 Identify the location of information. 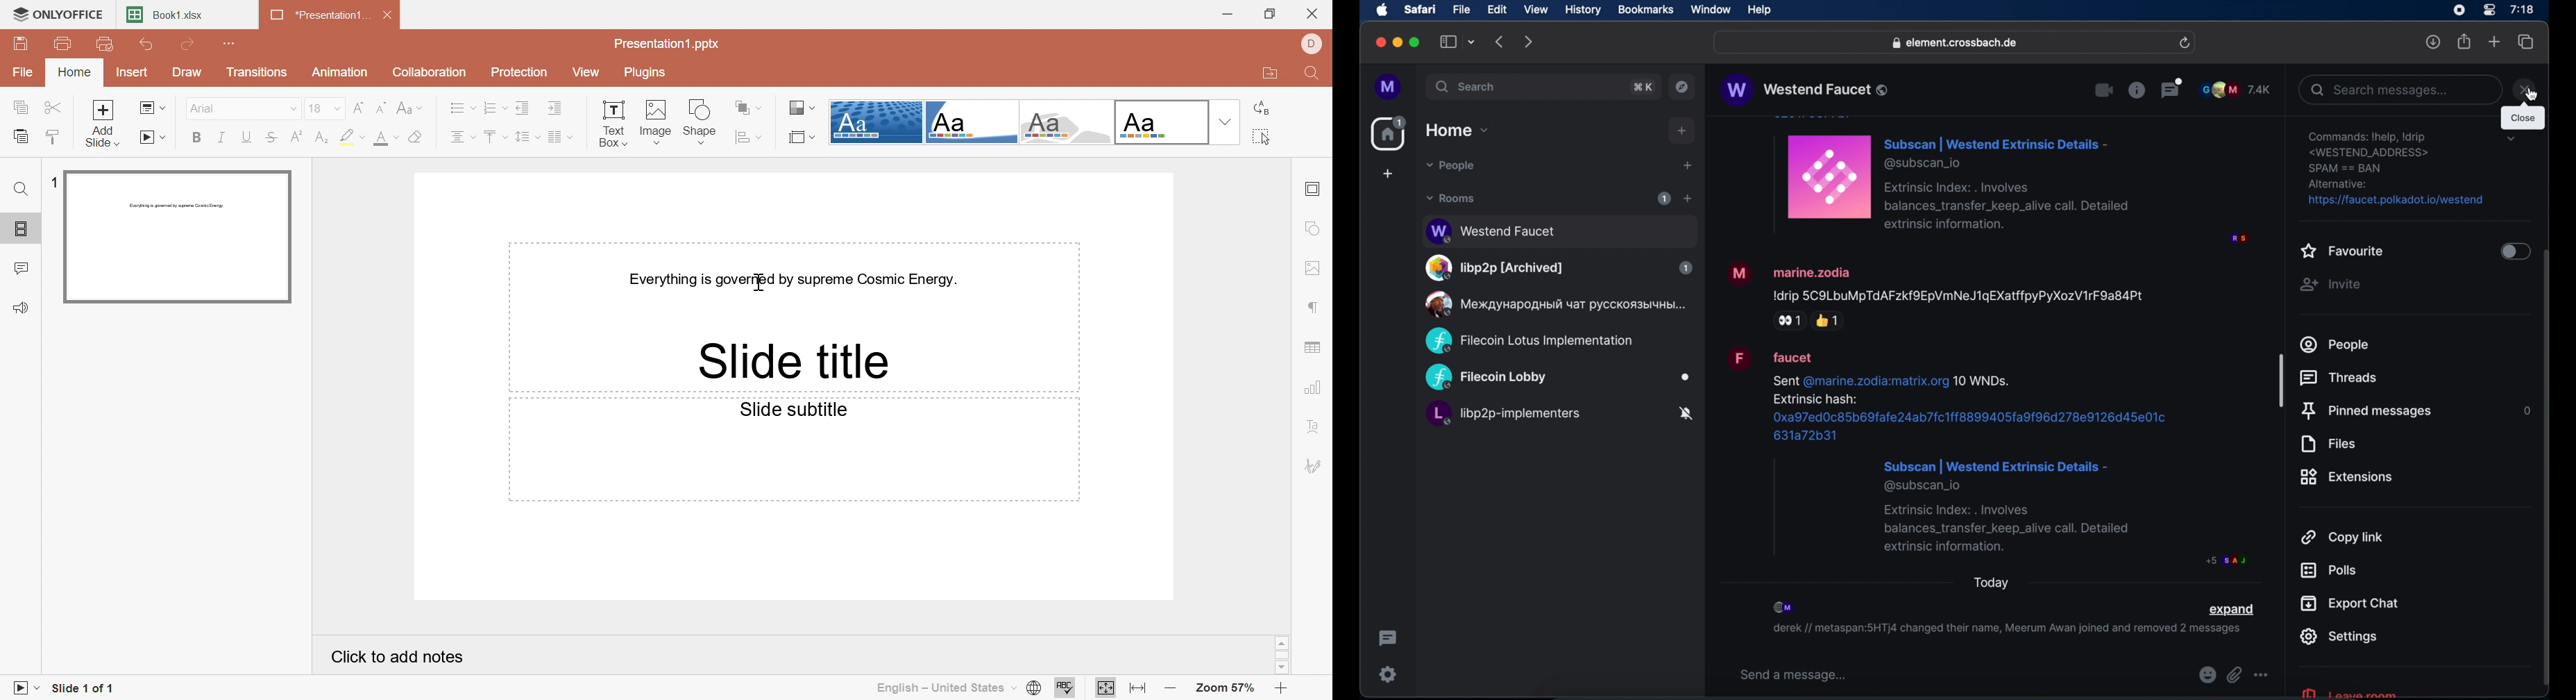
(2136, 89).